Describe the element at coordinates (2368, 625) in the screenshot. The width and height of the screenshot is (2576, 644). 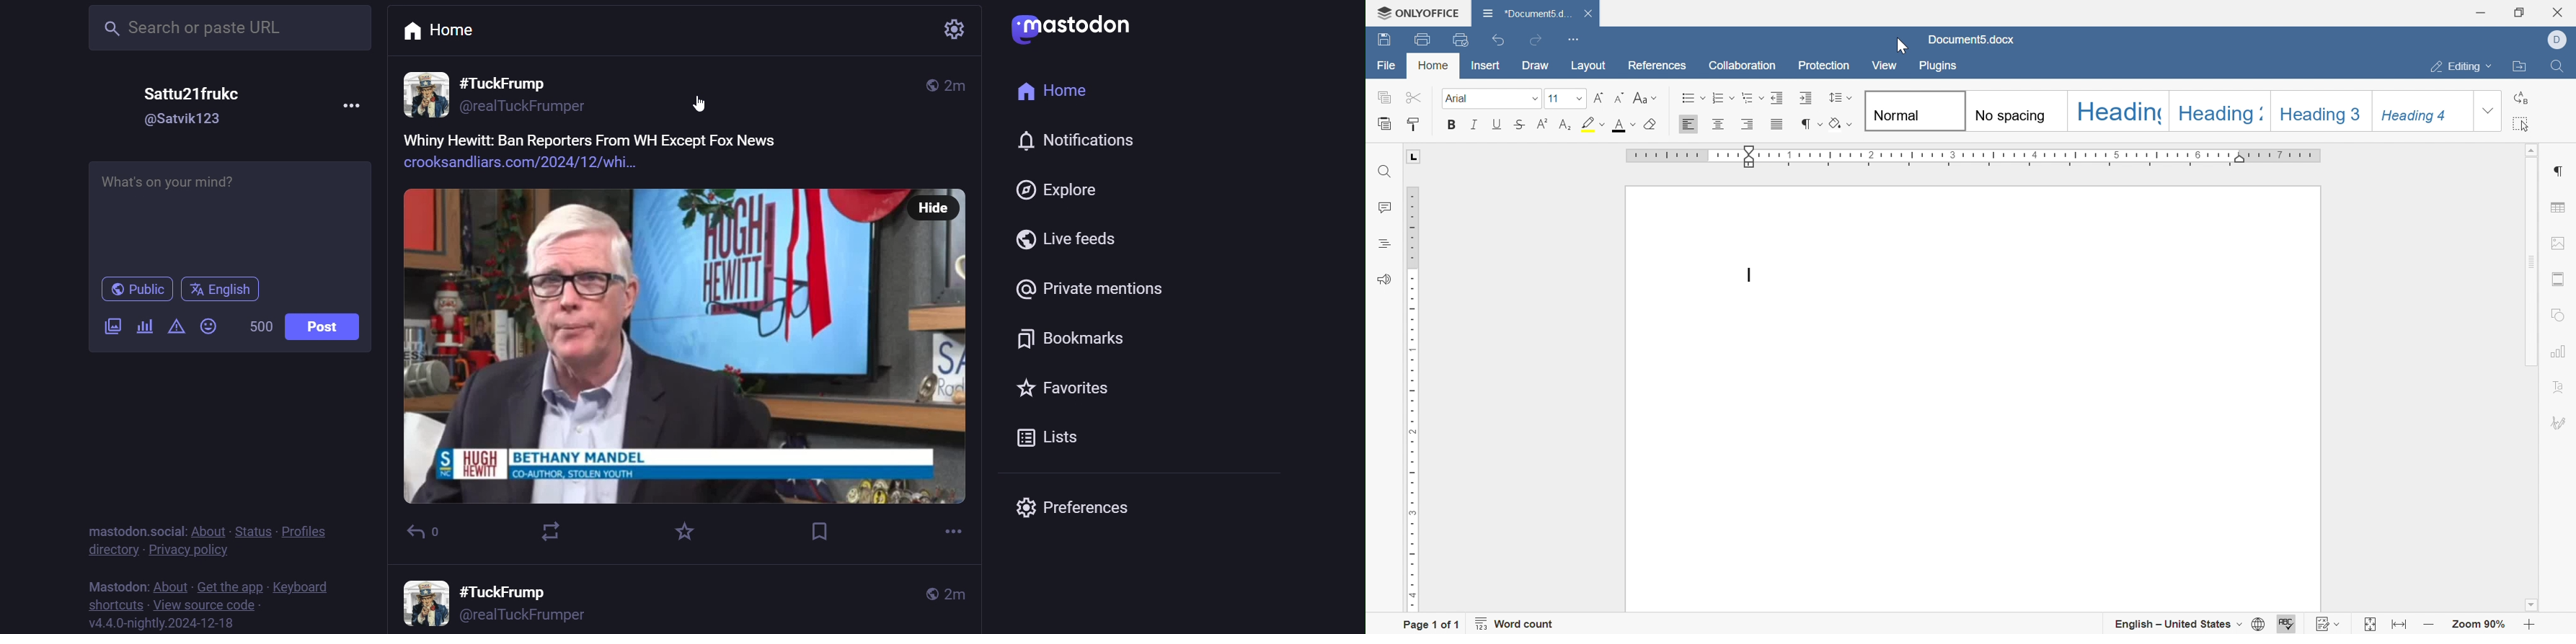
I see `fit to page` at that location.